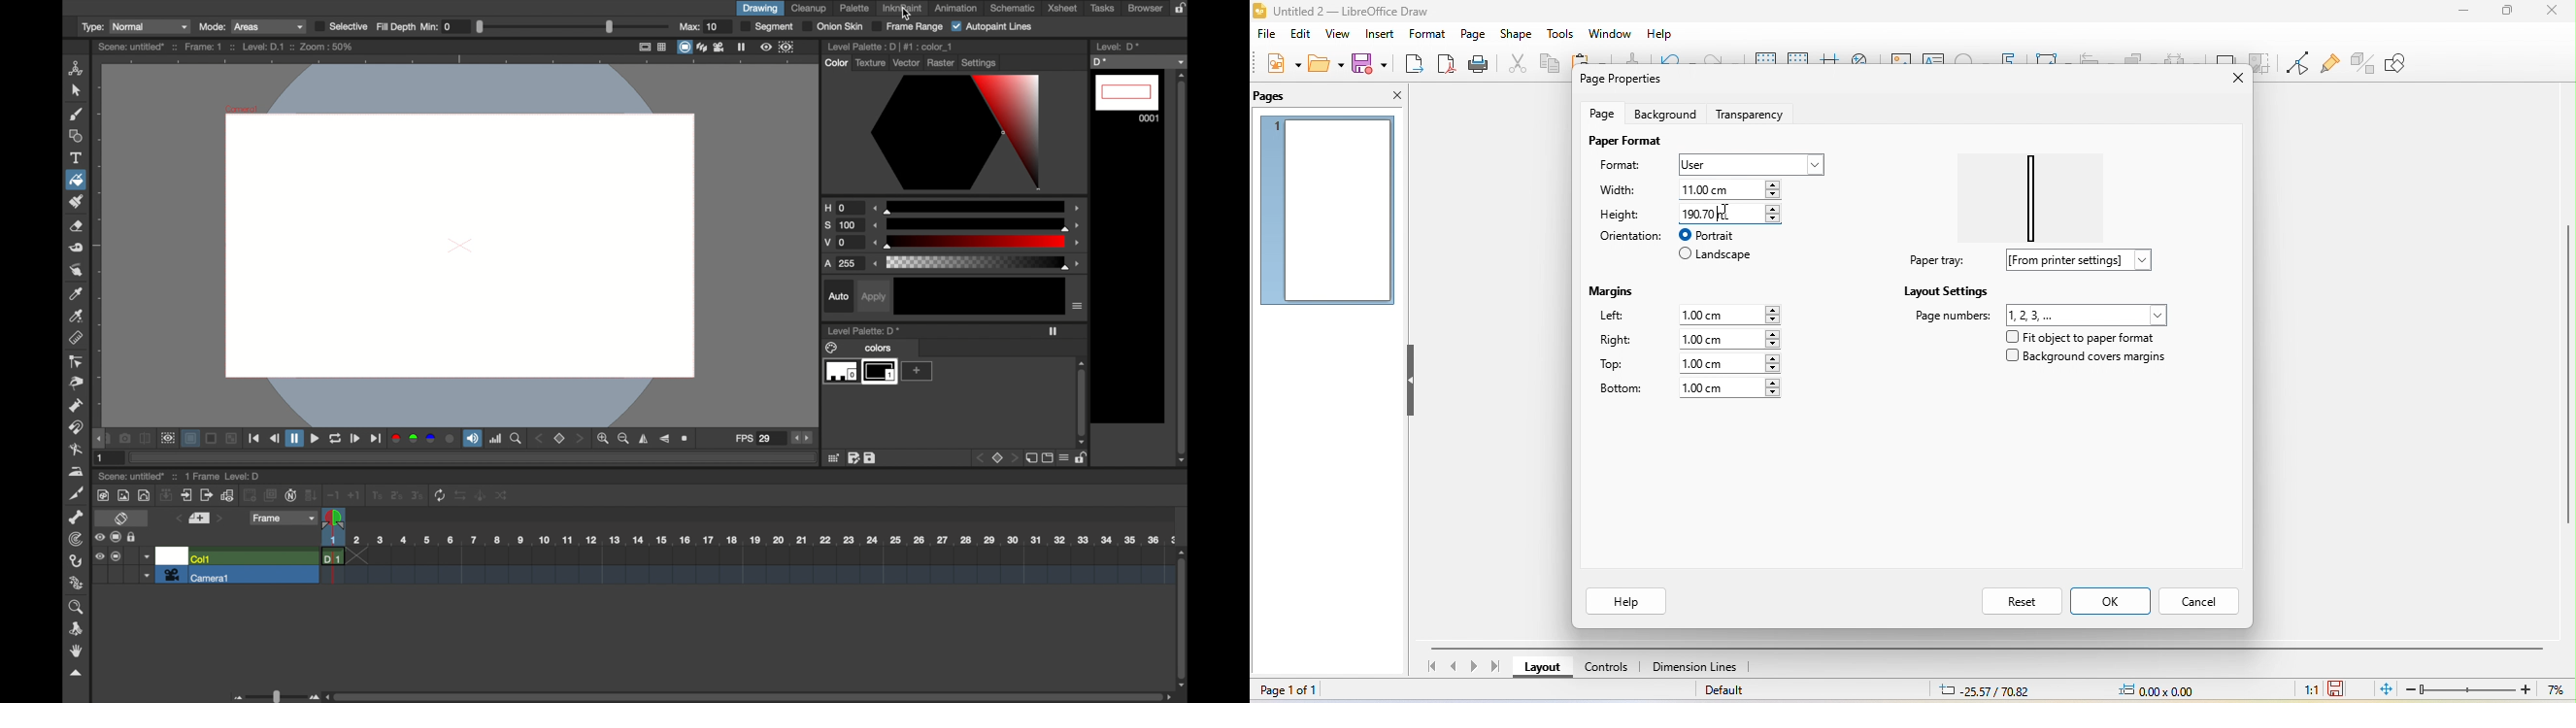 The image size is (2576, 728). Describe the element at coordinates (573, 26) in the screenshot. I see `slider` at that location.